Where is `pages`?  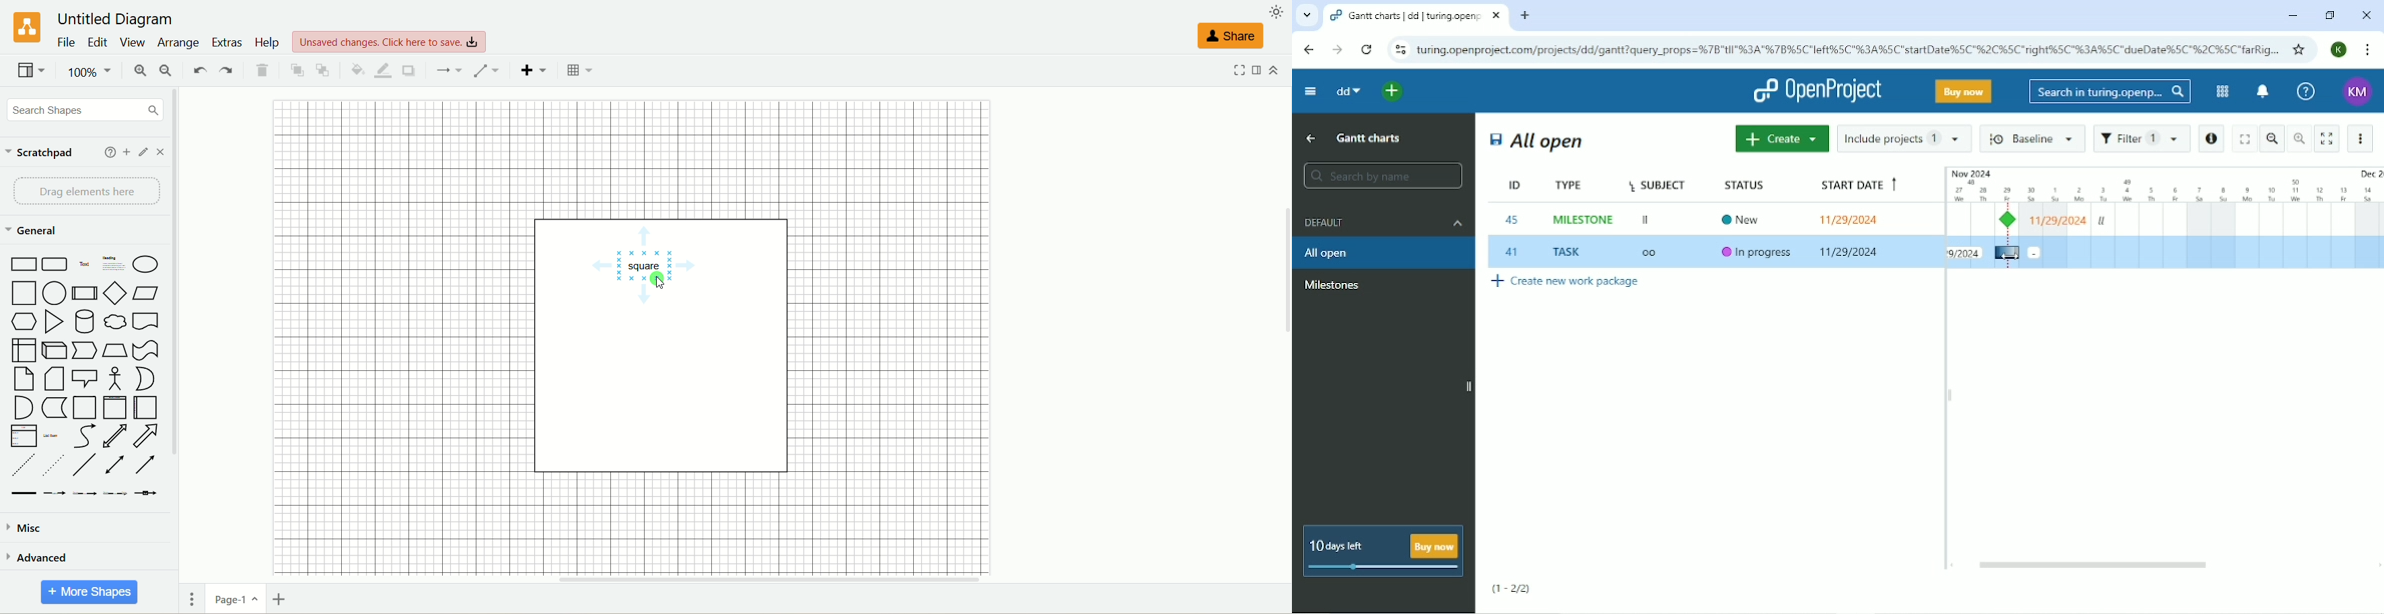
pages is located at coordinates (191, 599).